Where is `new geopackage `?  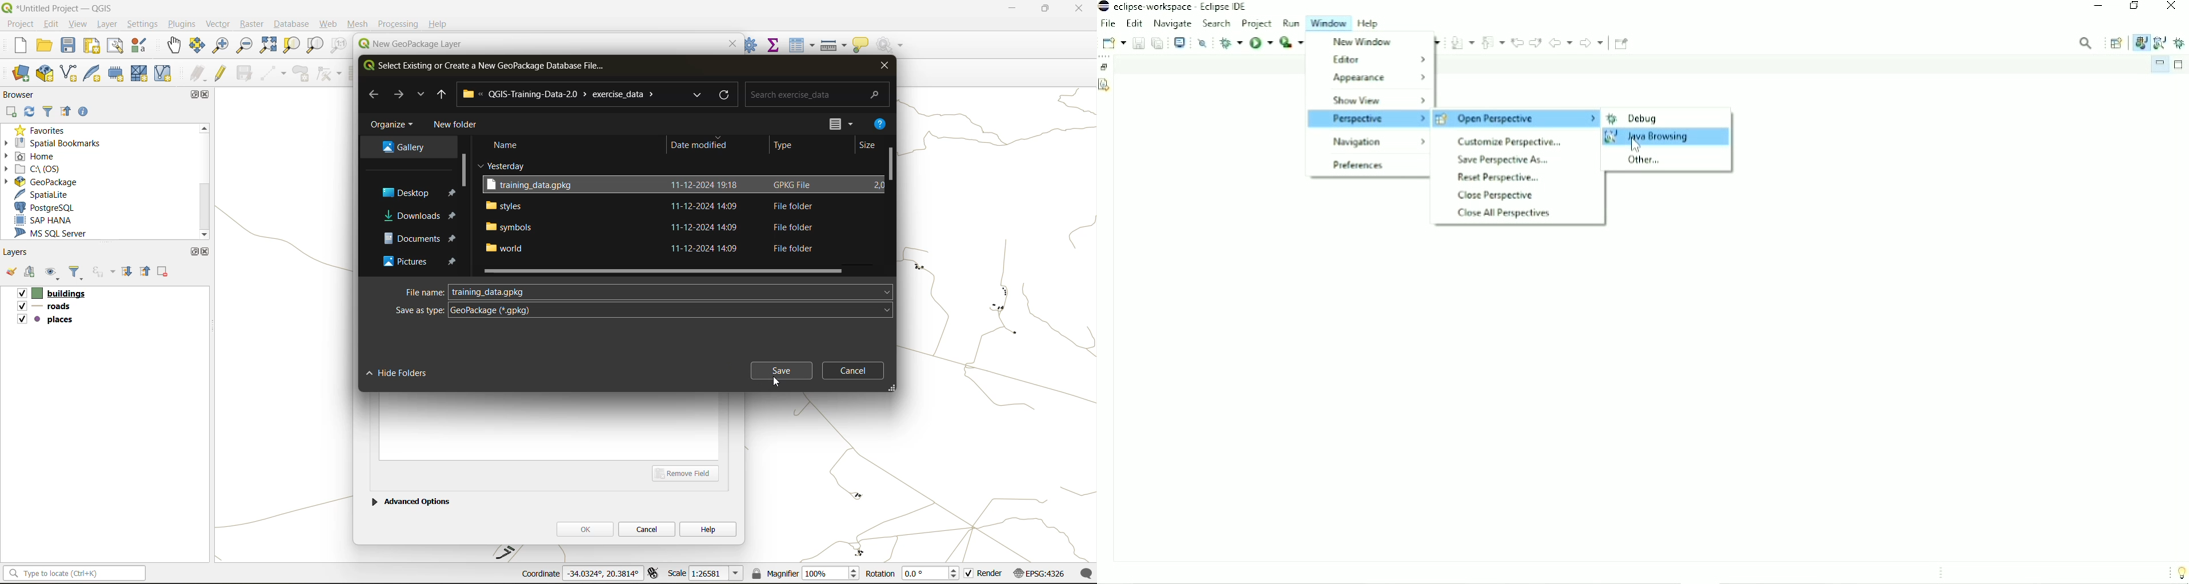 new geopackage  is located at coordinates (45, 74).